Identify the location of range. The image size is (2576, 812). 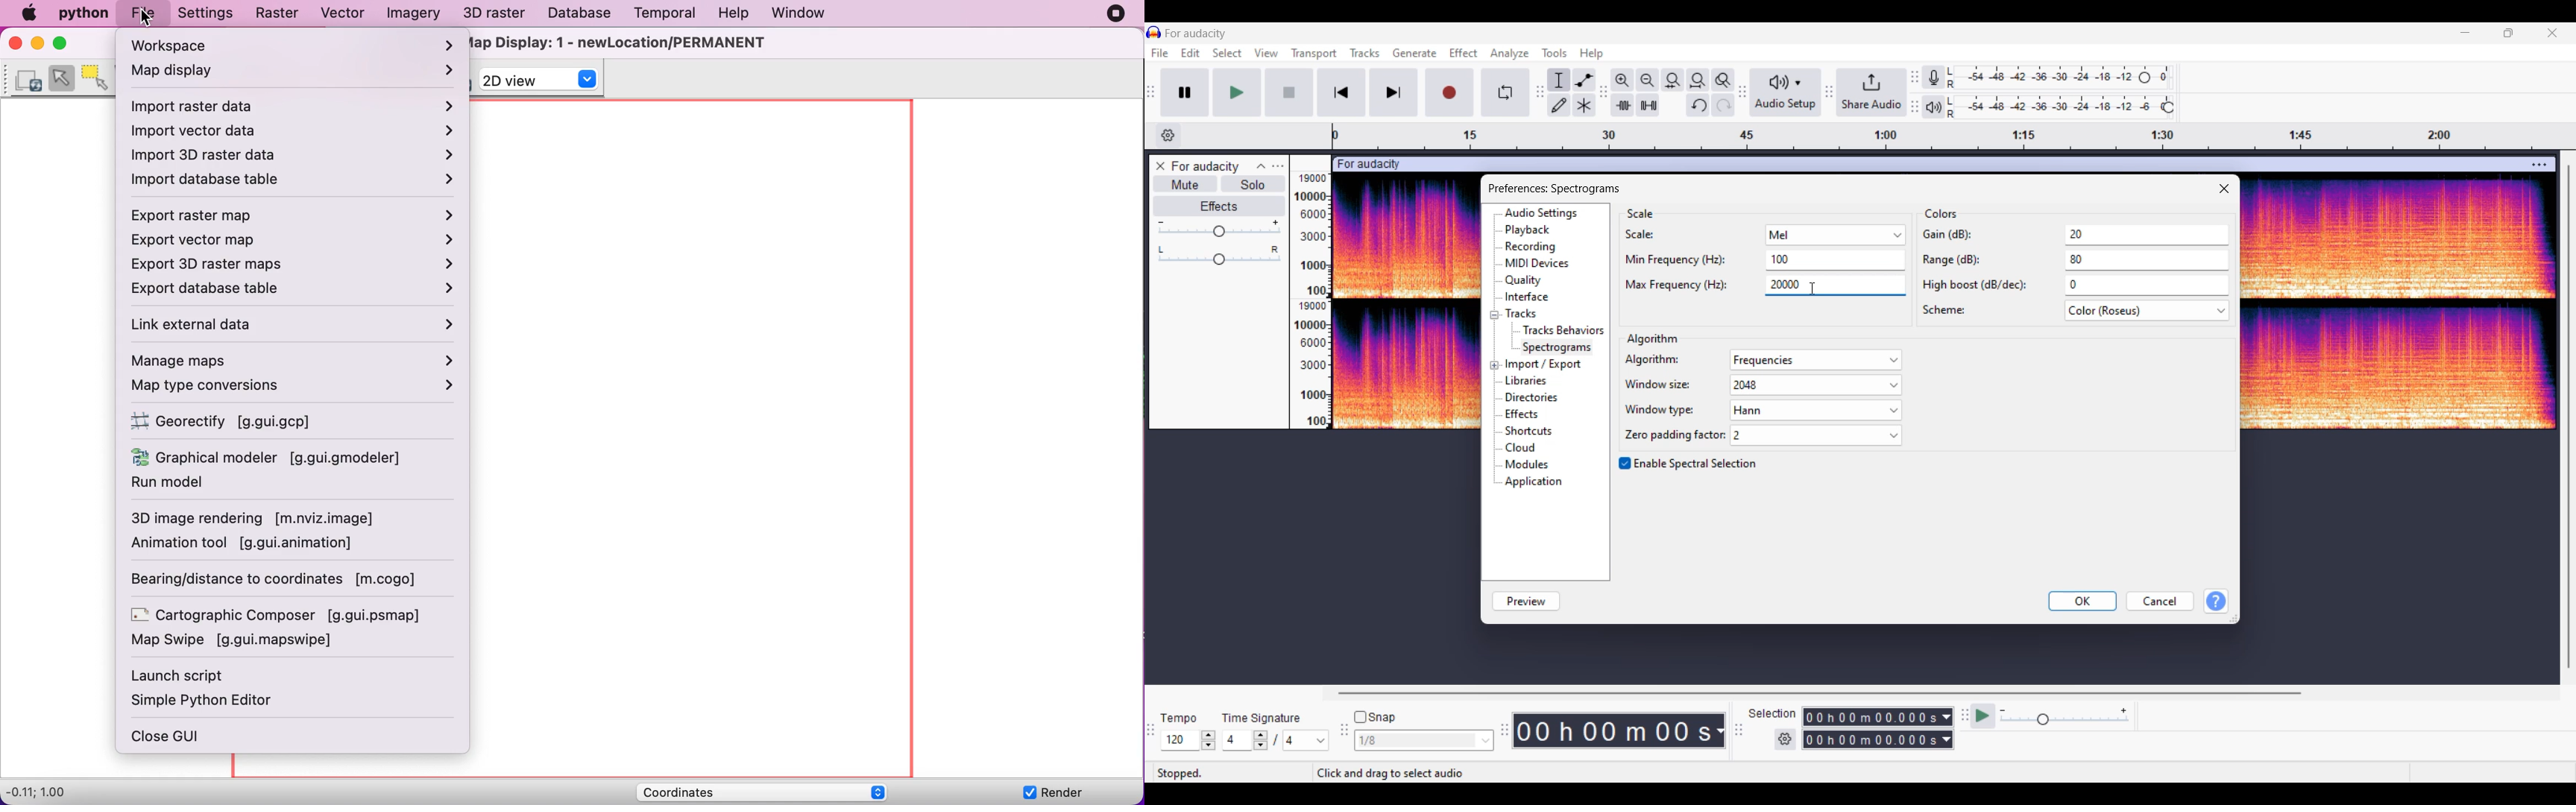
(2073, 263).